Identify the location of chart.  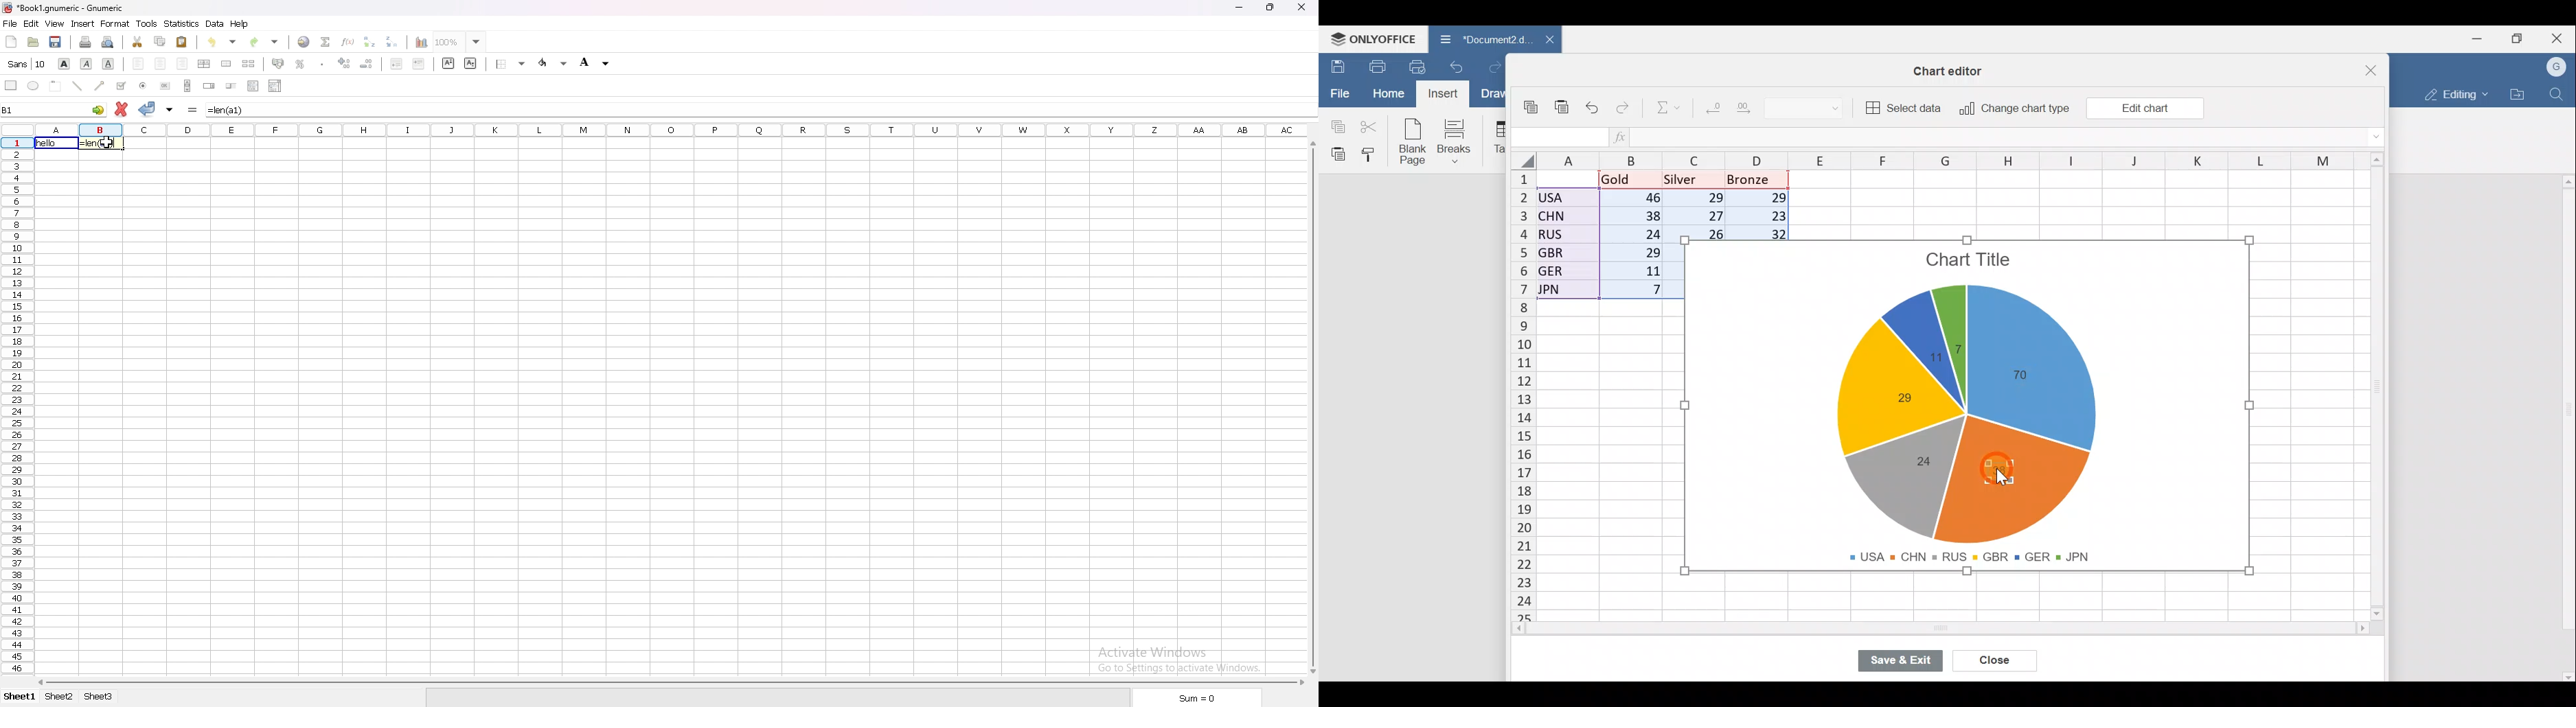
(420, 43).